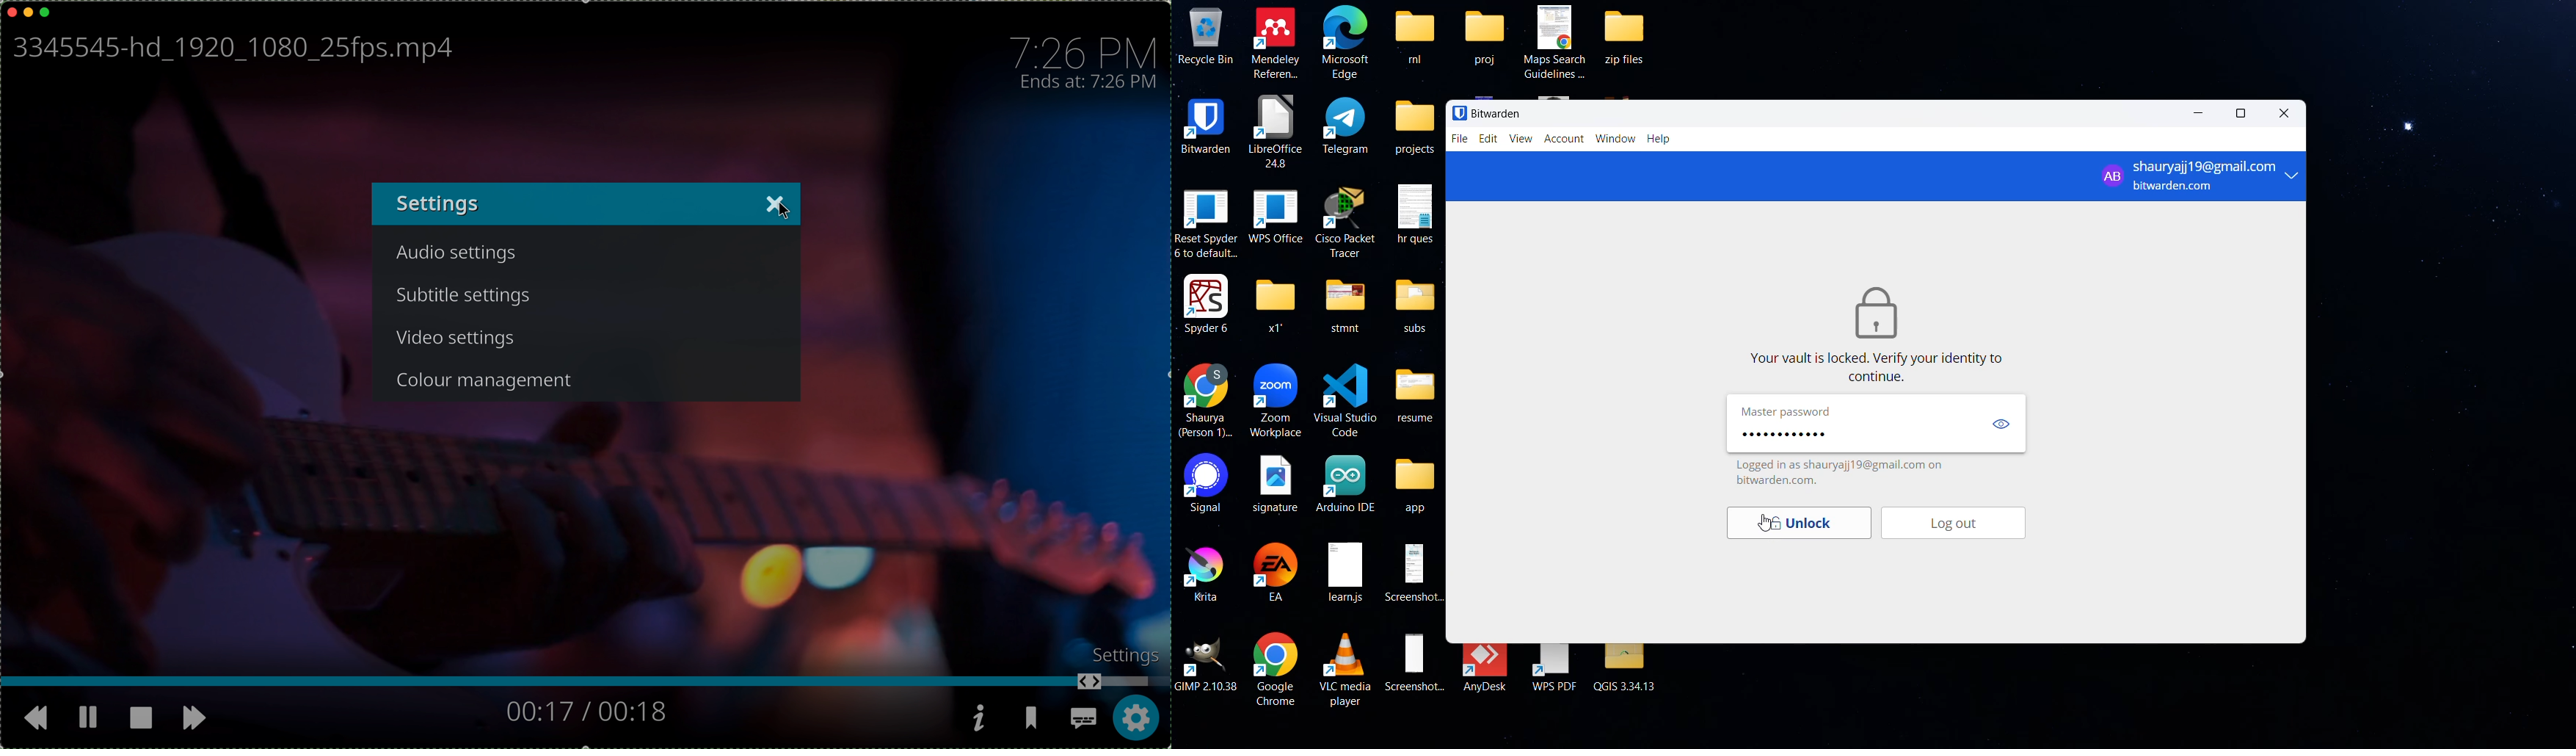 This screenshot has width=2576, height=756. I want to click on Microsoft Edge, so click(1346, 43).